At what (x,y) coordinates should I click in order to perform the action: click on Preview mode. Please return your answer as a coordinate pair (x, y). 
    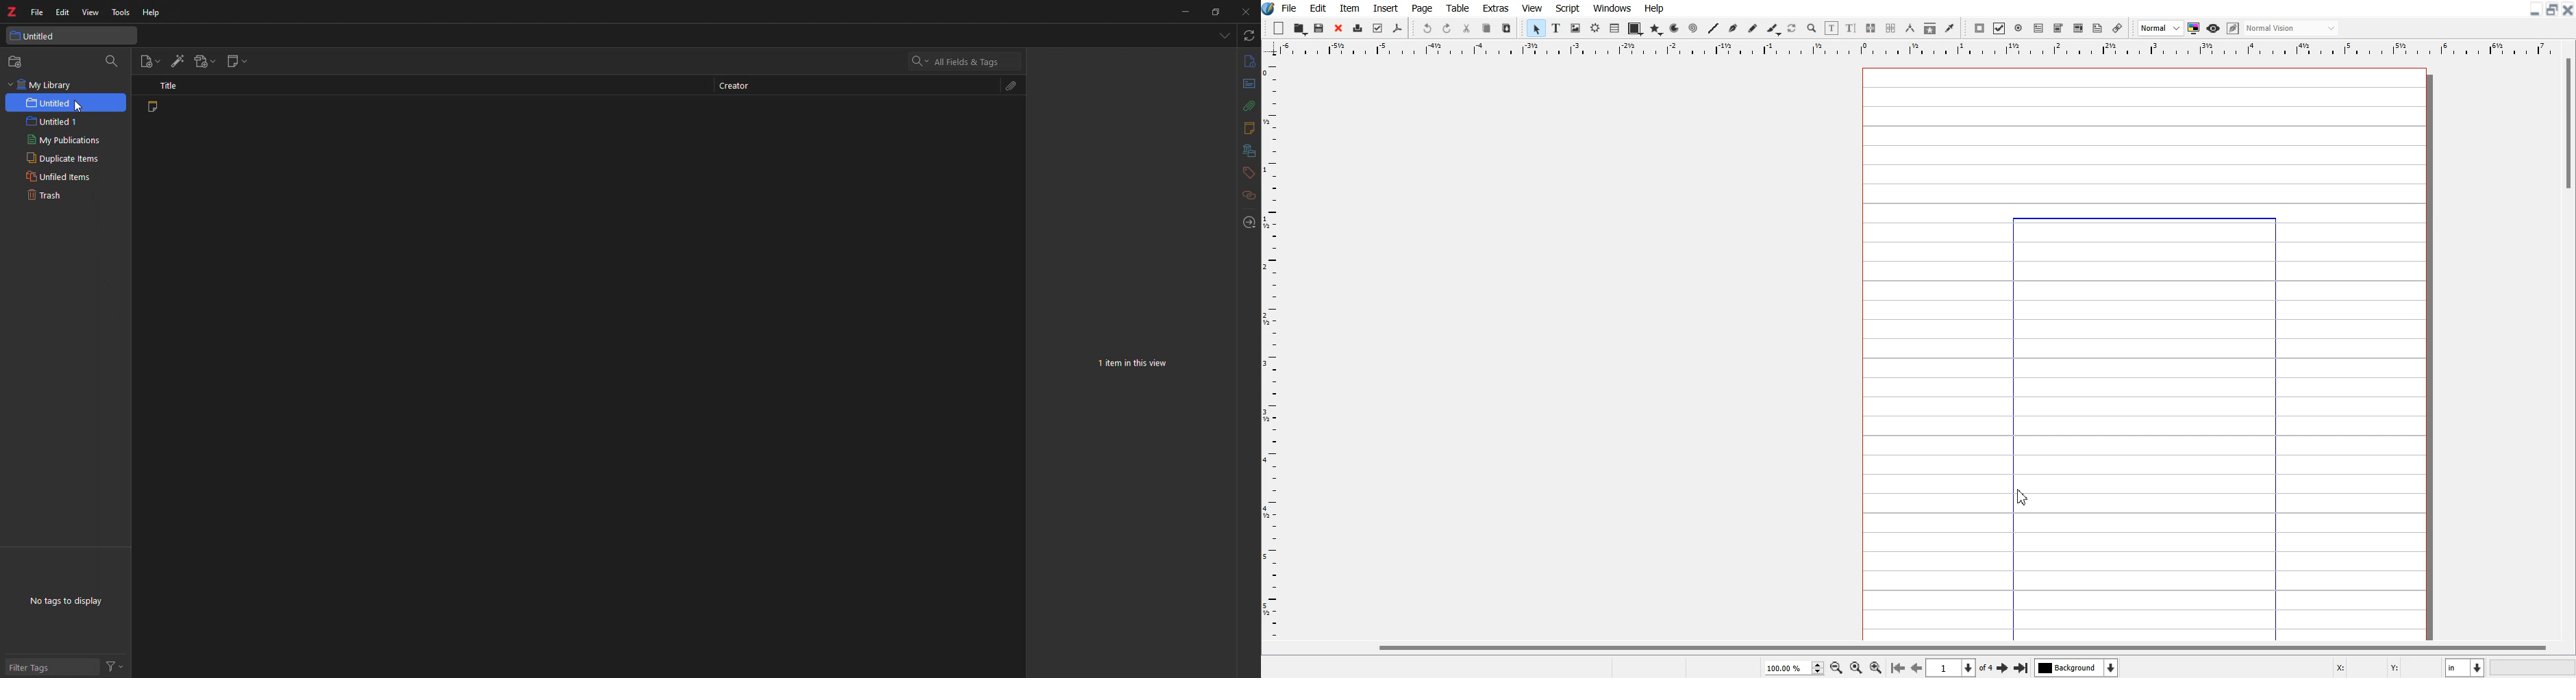
    Looking at the image, I should click on (2214, 29).